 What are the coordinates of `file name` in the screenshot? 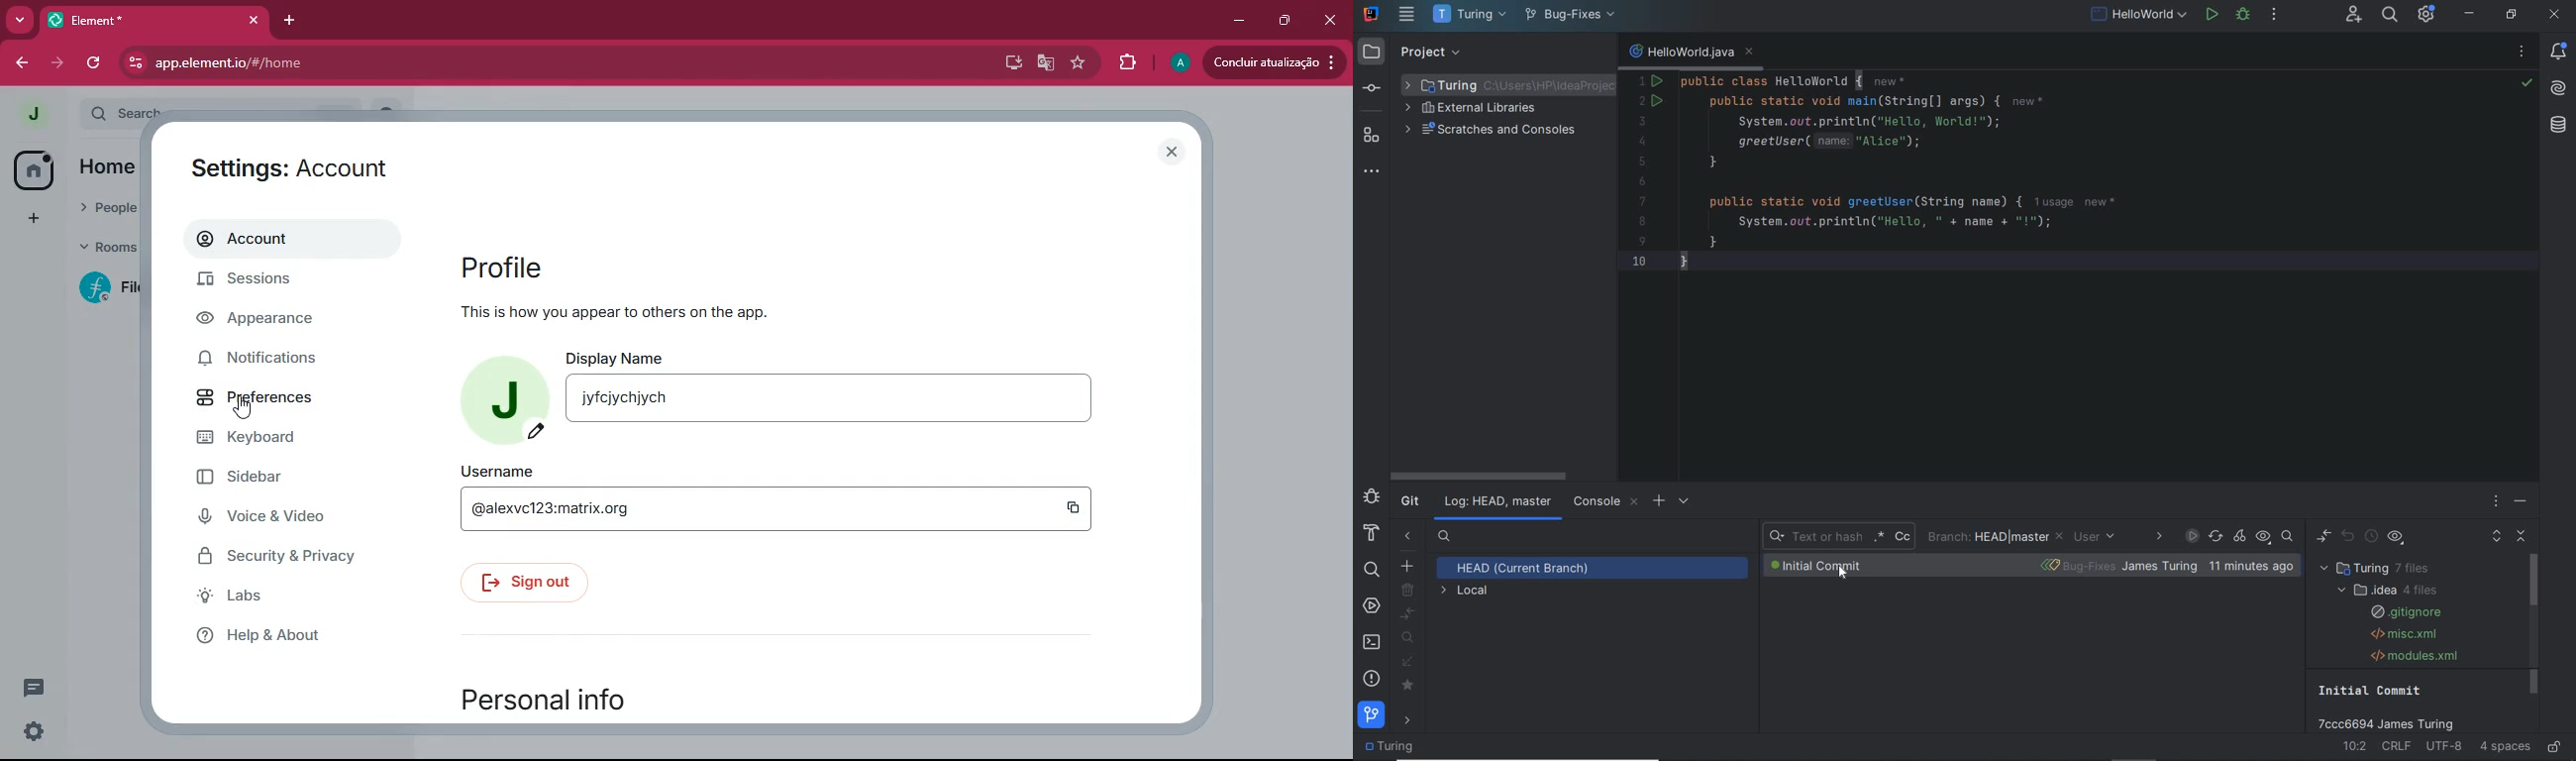 It's located at (1691, 54).